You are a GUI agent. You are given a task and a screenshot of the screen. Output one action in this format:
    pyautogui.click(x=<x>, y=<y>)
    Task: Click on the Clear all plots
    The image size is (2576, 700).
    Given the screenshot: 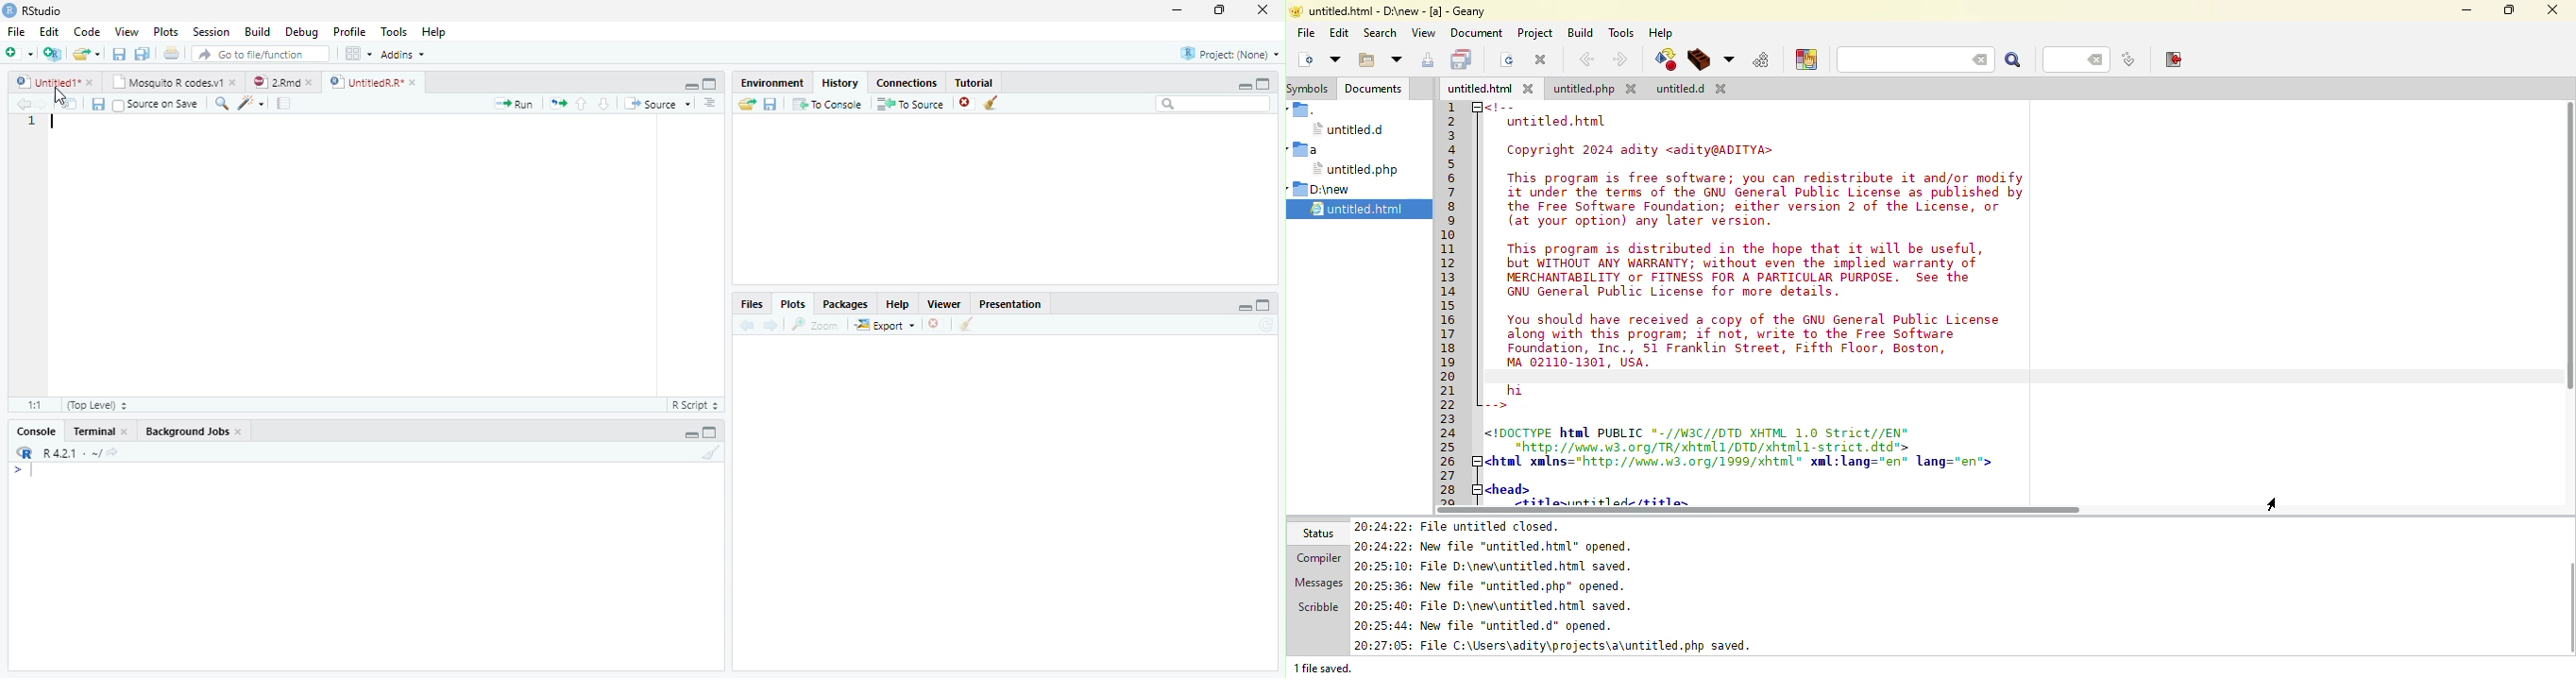 What is the action you would take?
    pyautogui.click(x=967, y=324)
    